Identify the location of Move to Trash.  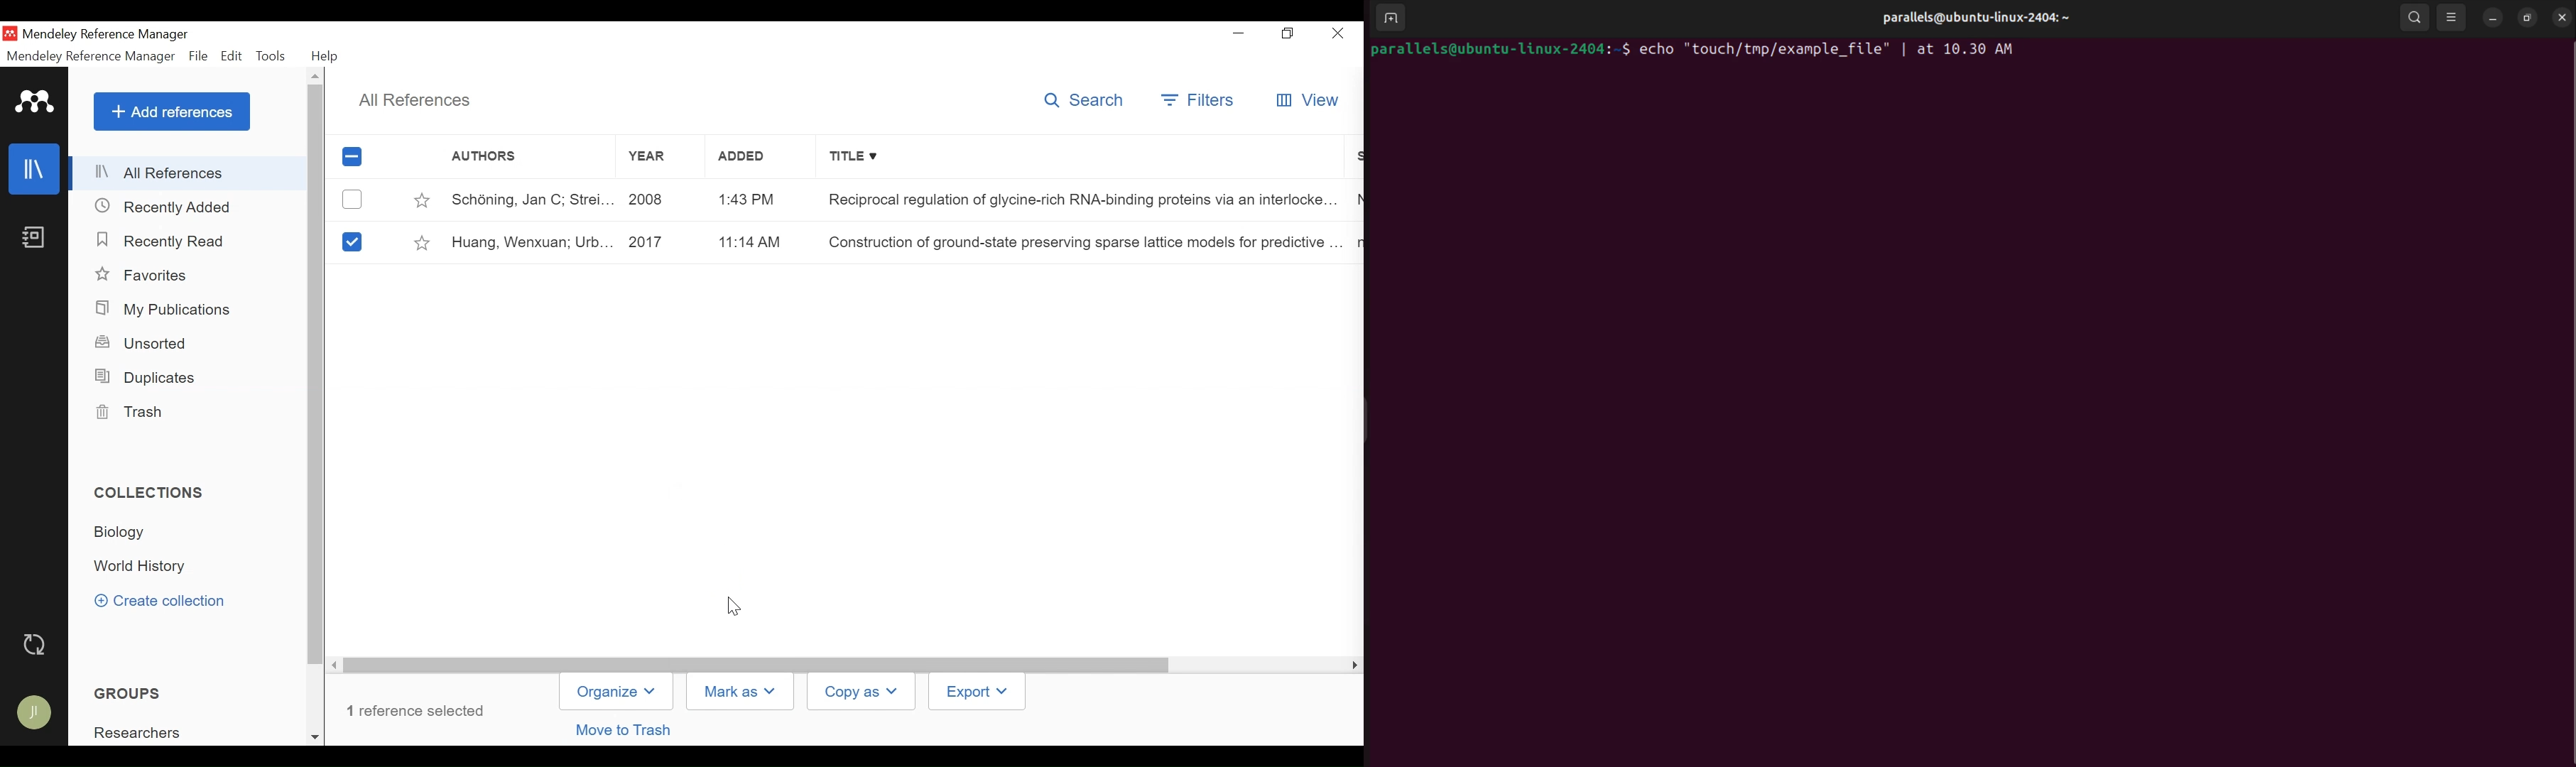
(626, 729).